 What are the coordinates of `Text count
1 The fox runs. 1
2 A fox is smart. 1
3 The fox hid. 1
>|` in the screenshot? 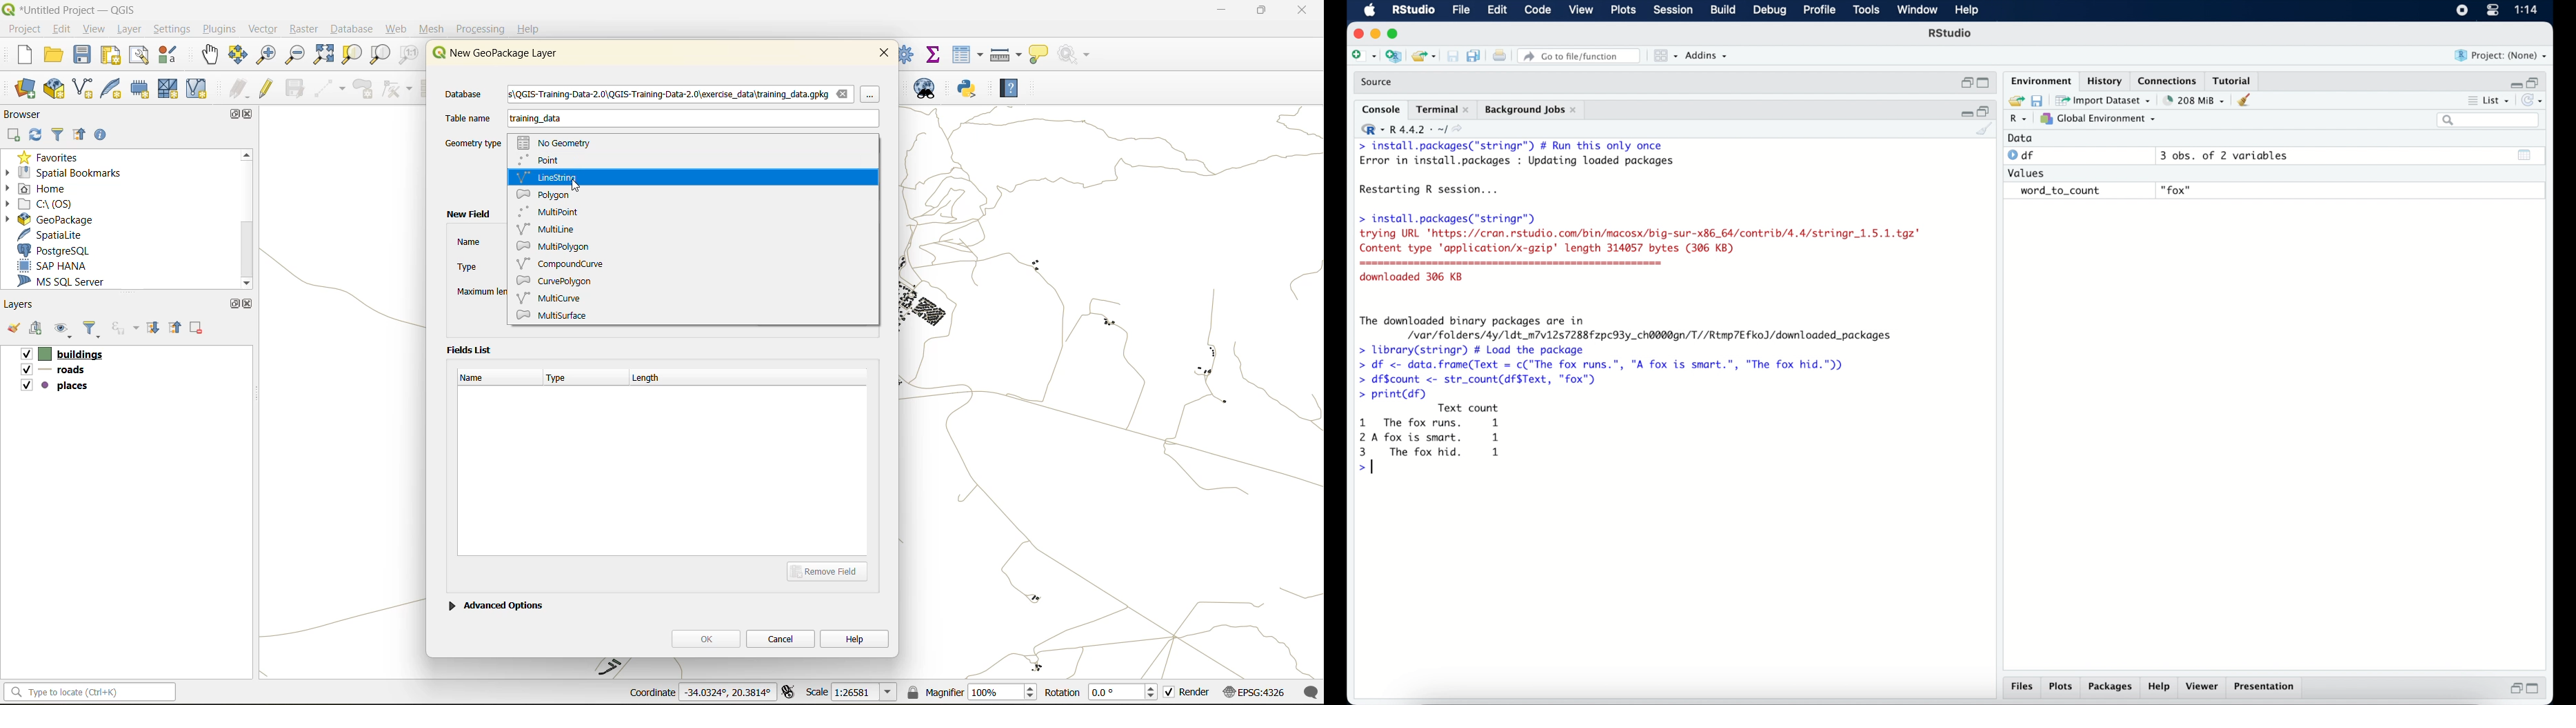 It's located at (1432, 441).